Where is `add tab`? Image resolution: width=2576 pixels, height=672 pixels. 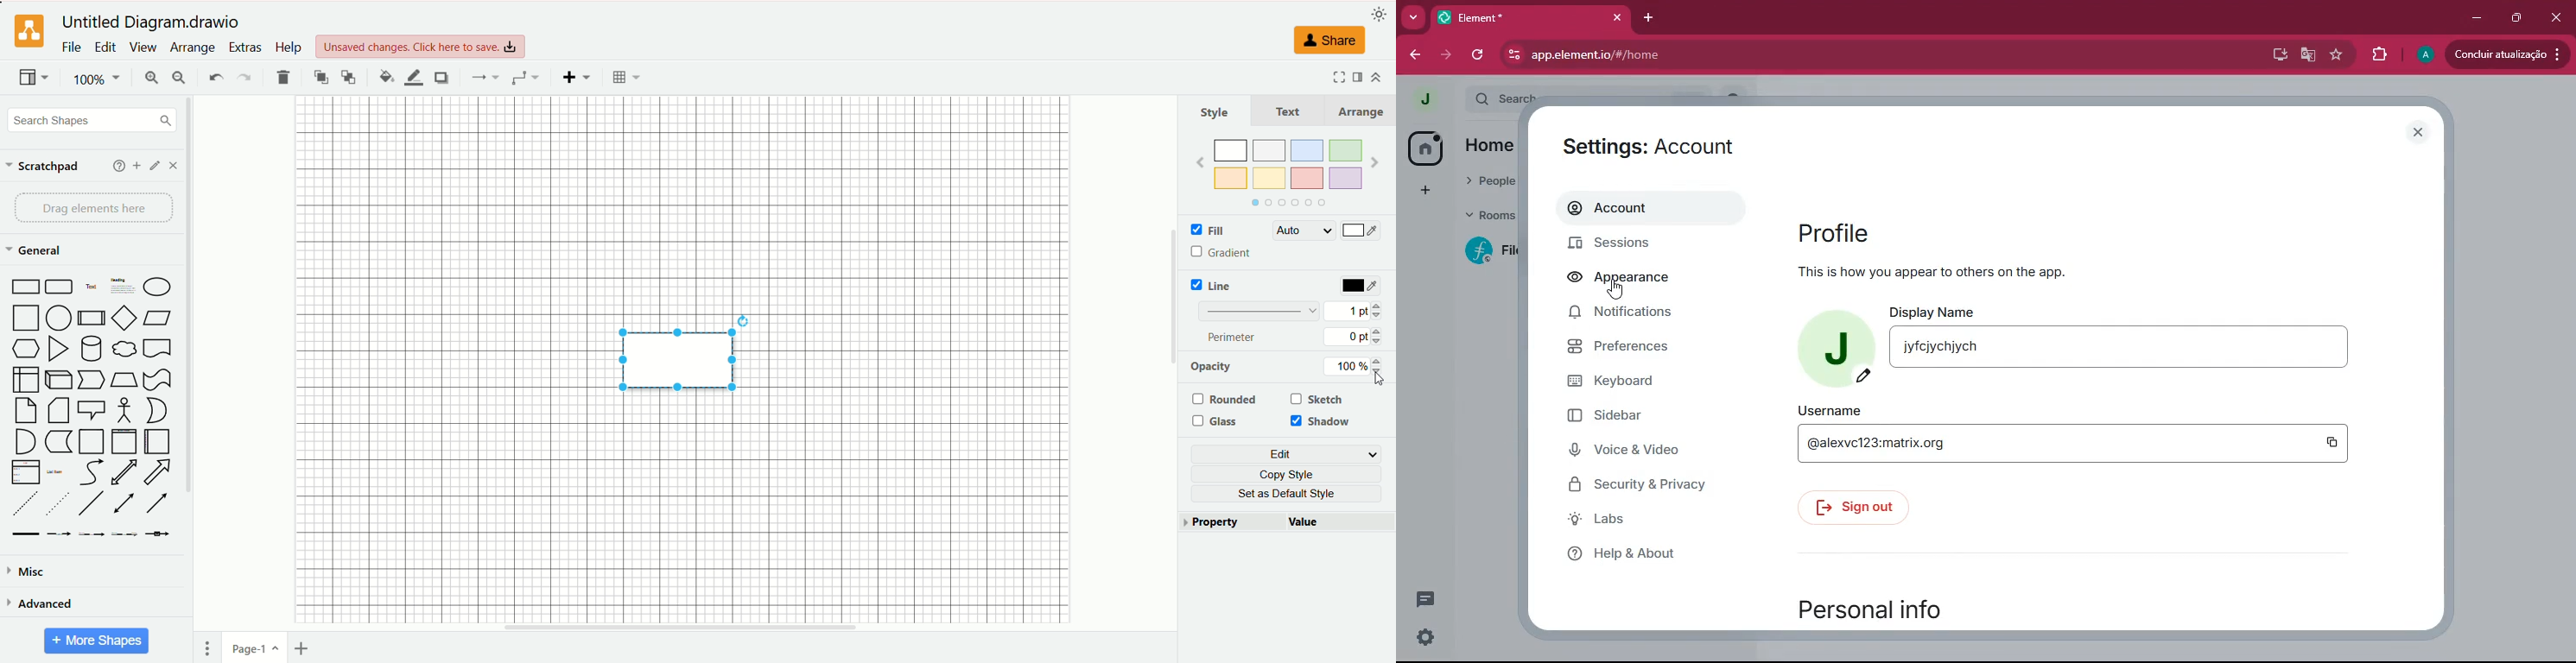
add tab is located at coordinates (1653, 20).